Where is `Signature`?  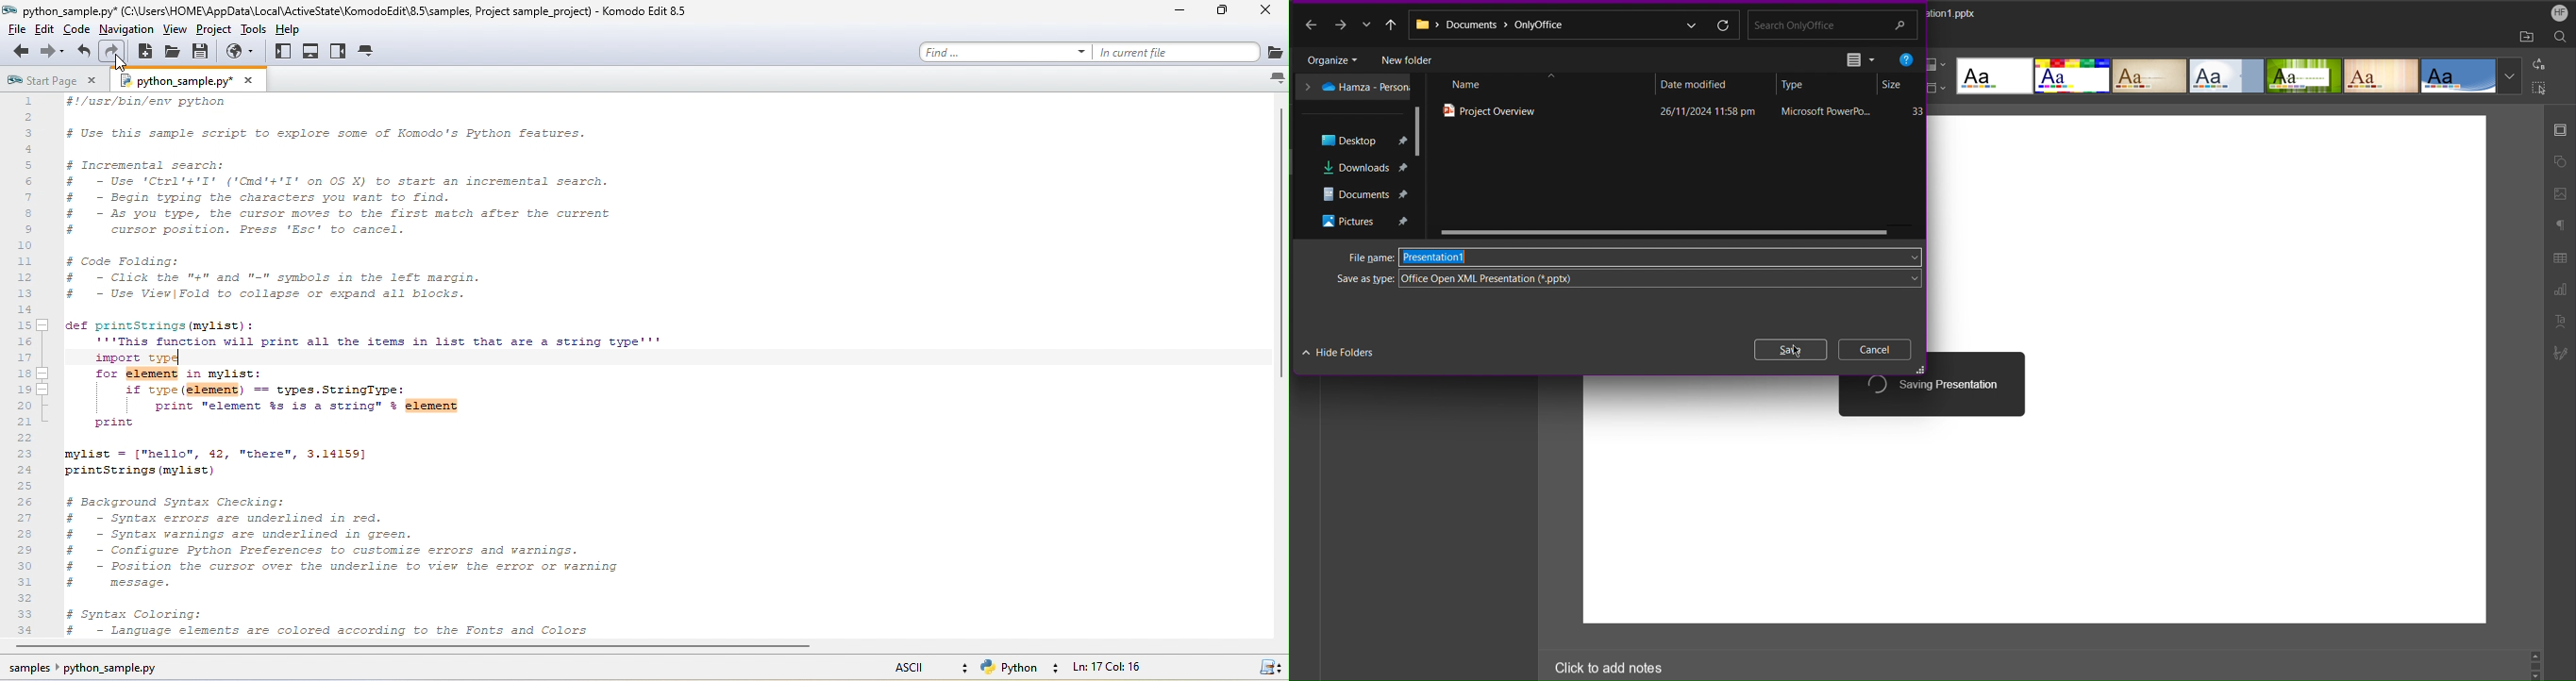
Signature is located at coordinates (2560, 355).